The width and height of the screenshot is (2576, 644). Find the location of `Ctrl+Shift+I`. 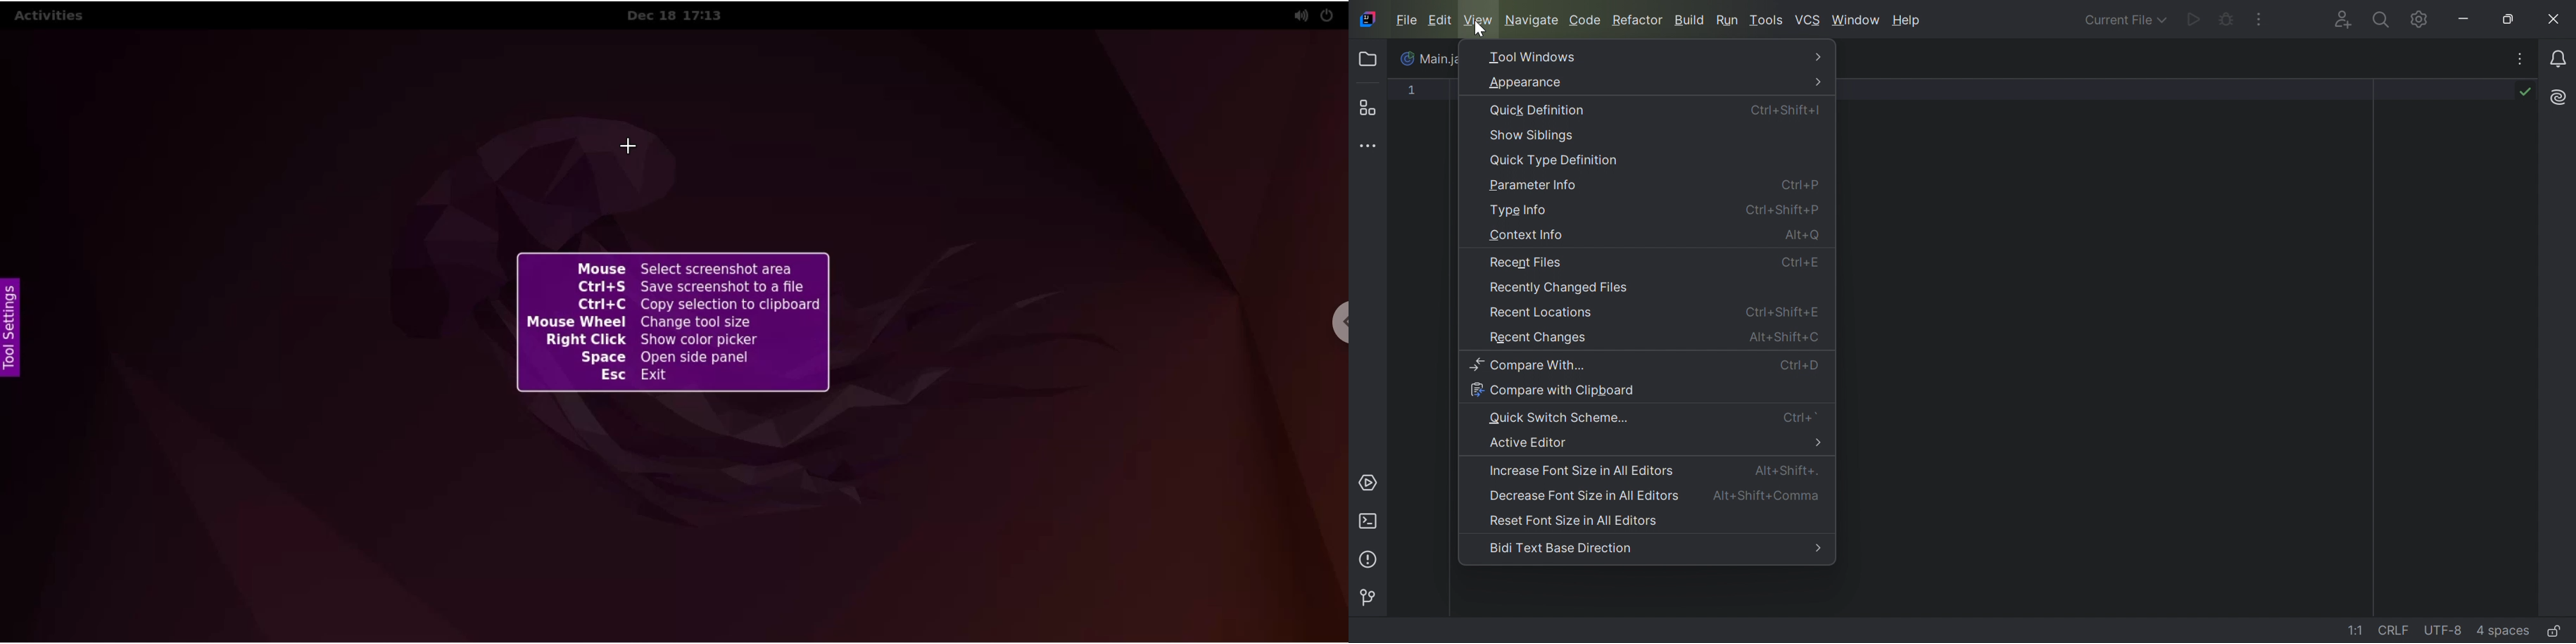

Ctrl+Shift+I is located at coordinates (1785, 111).